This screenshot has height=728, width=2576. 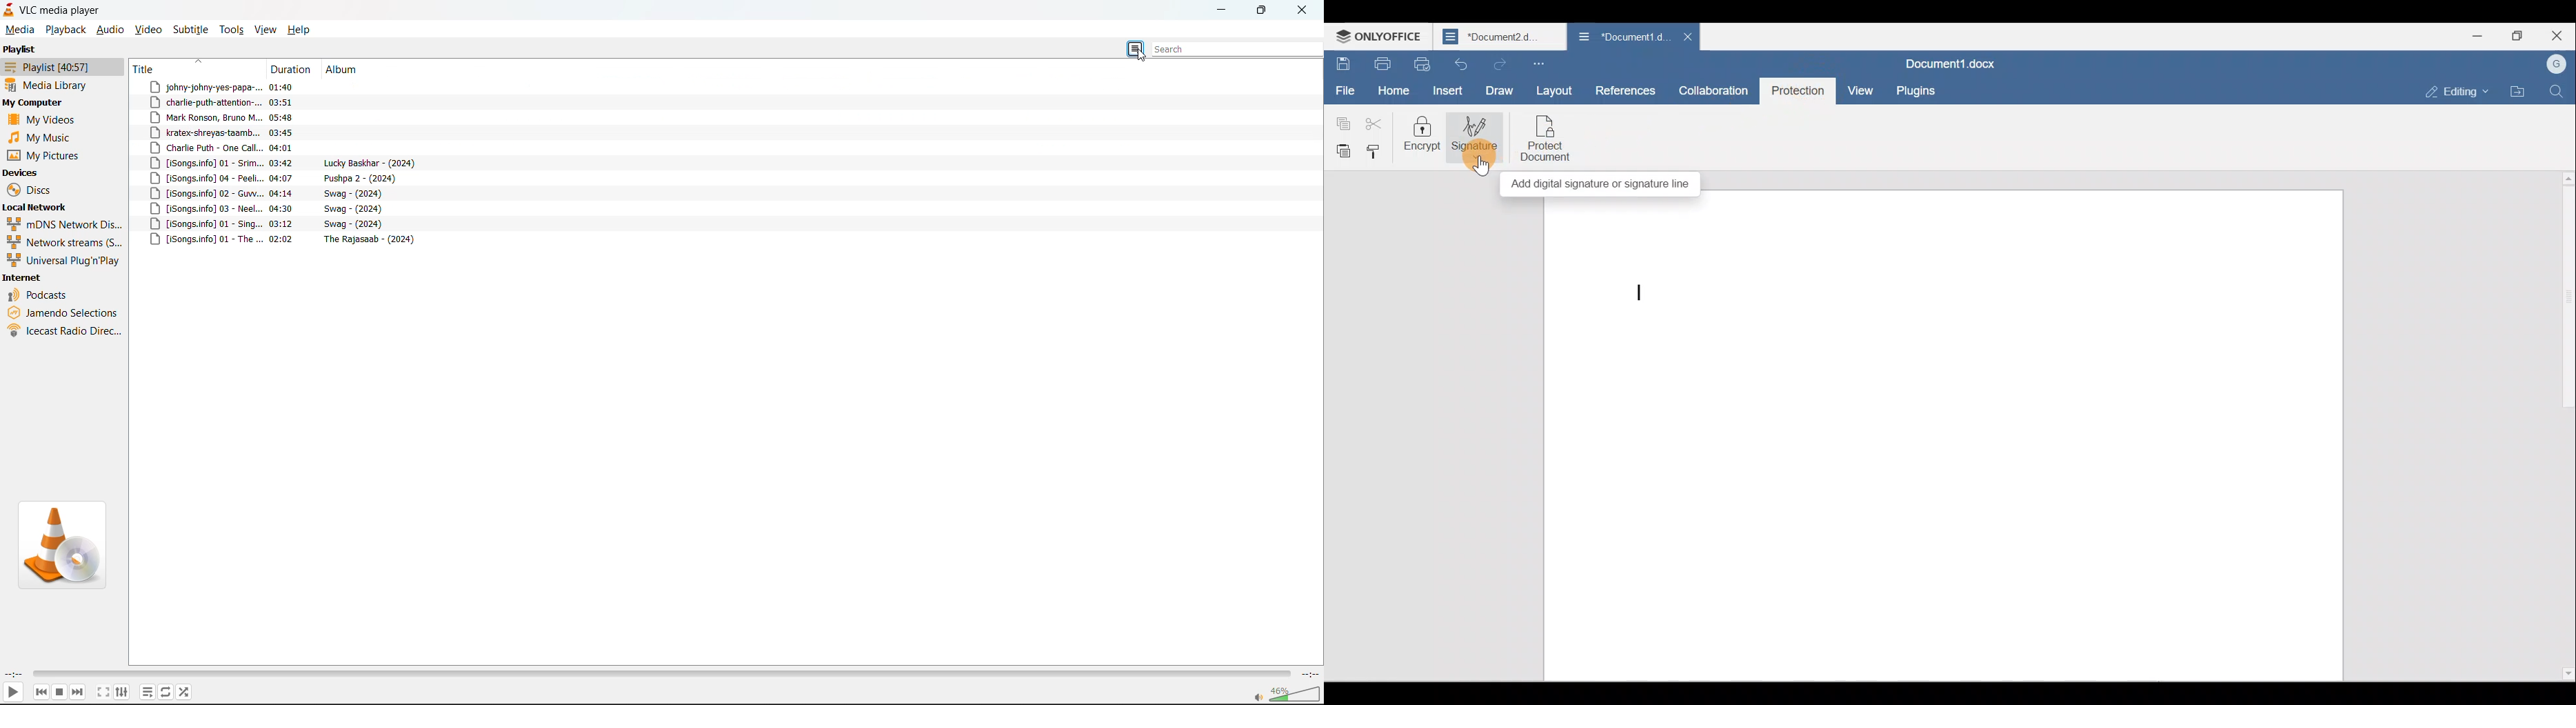 What do you see at coordinates (2517, 33) in the screenshot?
I see `Maximize` at bounding box center [2517, 33].